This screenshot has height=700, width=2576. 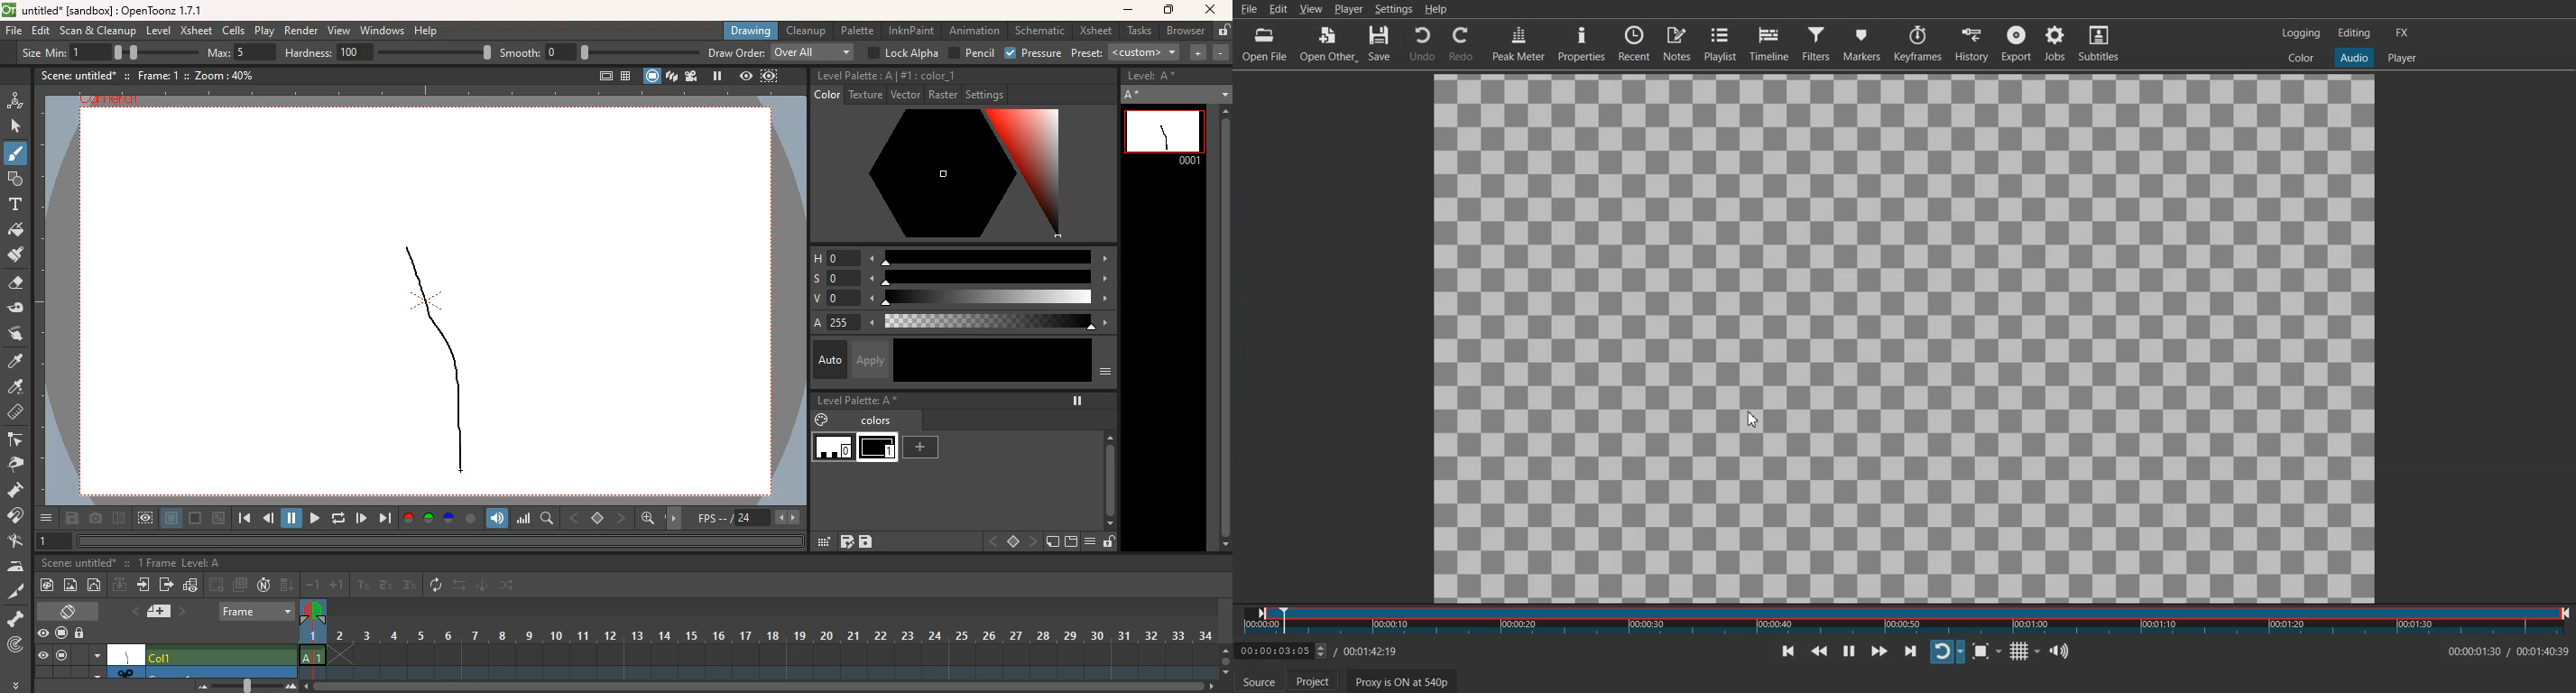 What do you see at coordinates (196, 519) in the screenshot?
I see `screen` at bounding box center [196, 519].